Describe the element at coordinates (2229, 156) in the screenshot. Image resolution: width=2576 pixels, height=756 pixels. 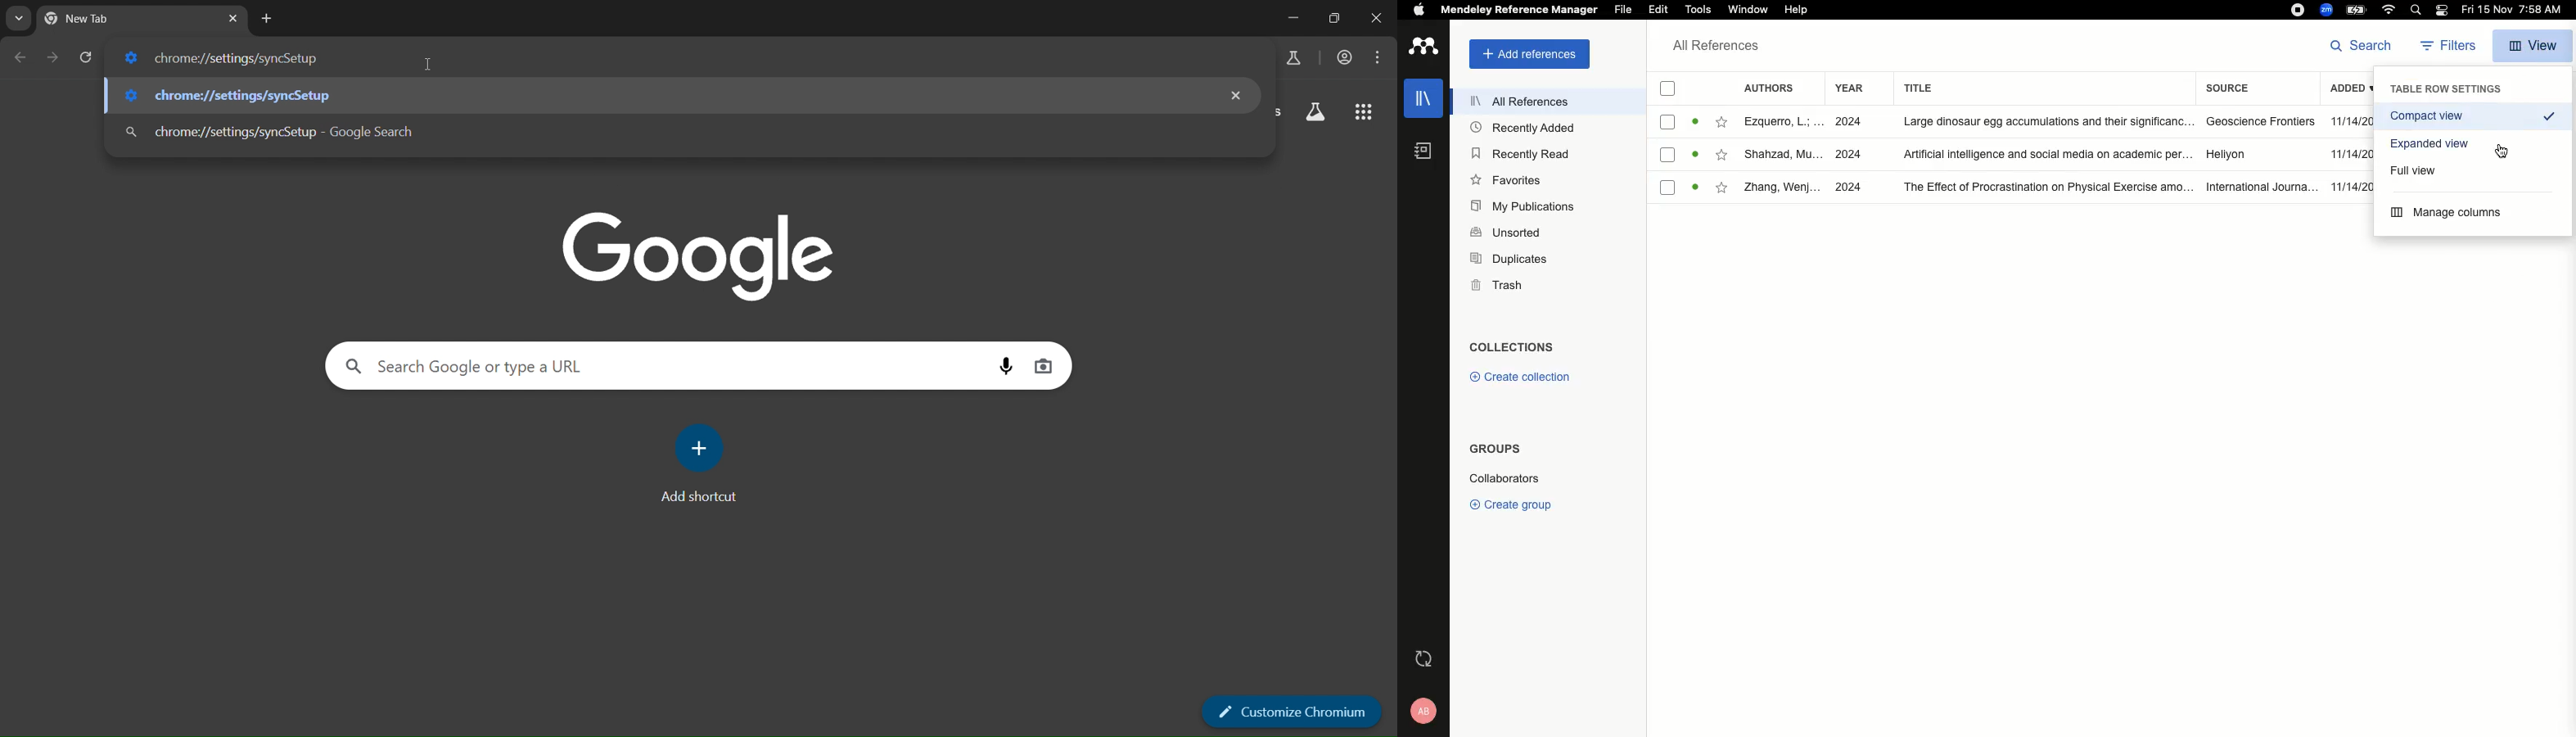
I see `Hellyon` at that location.